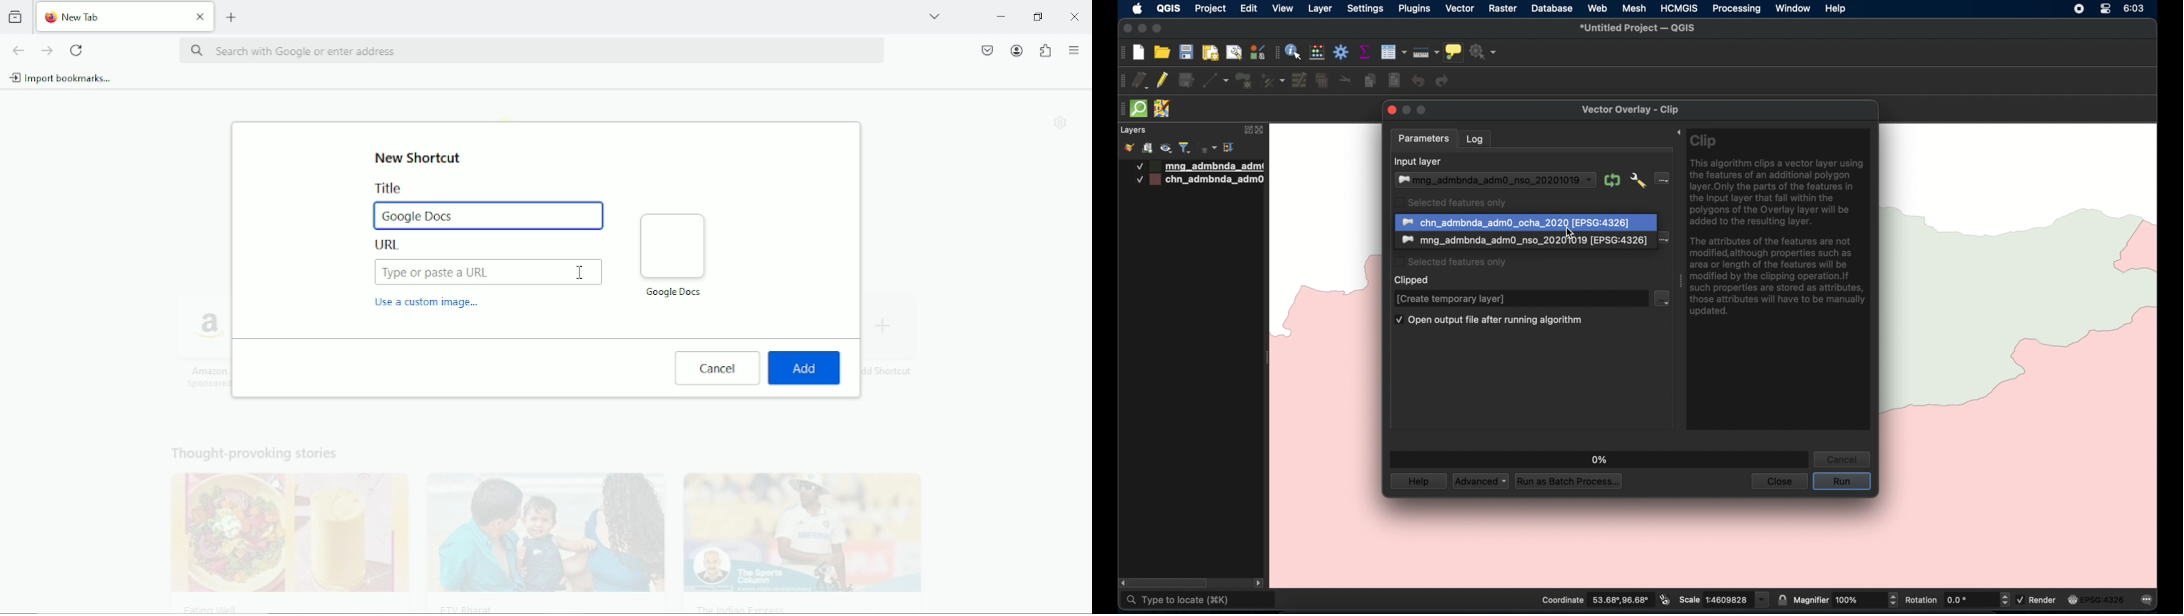  What do you see at coordinates (1634, 9) in the screenshot?
I see `mesh` at bounding box center [1634, 9].